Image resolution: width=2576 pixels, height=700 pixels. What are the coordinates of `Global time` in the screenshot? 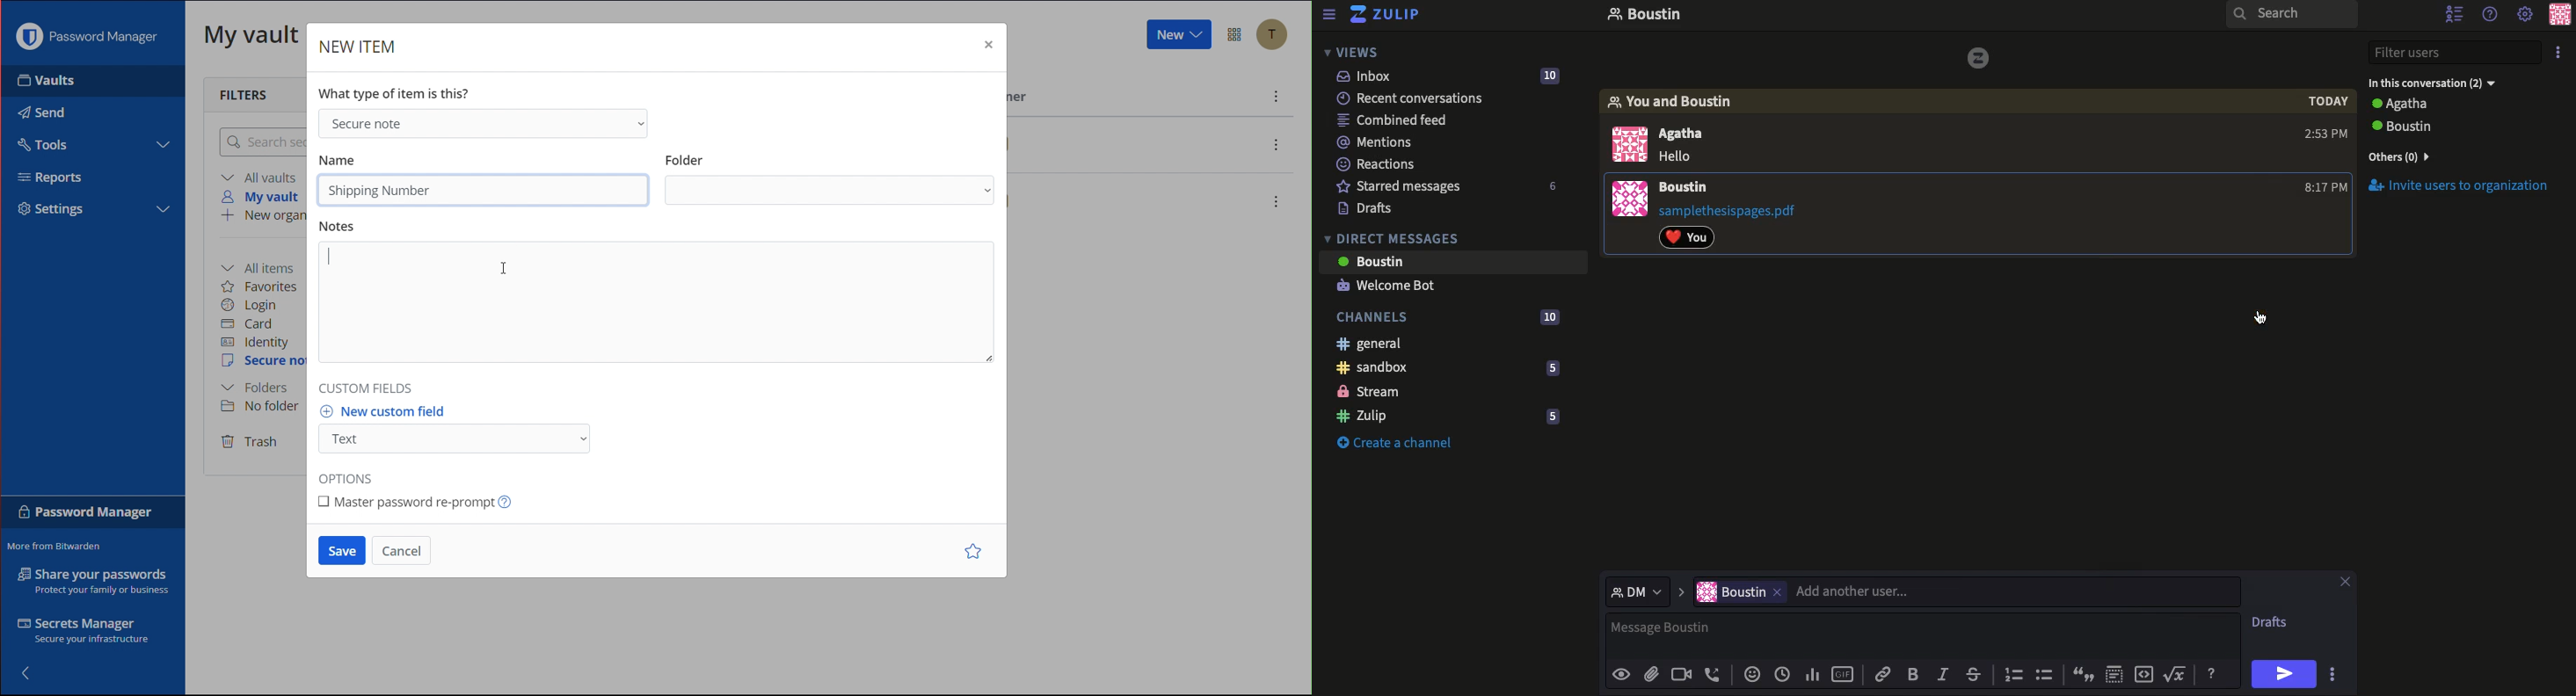 It's located at (1782, 673).